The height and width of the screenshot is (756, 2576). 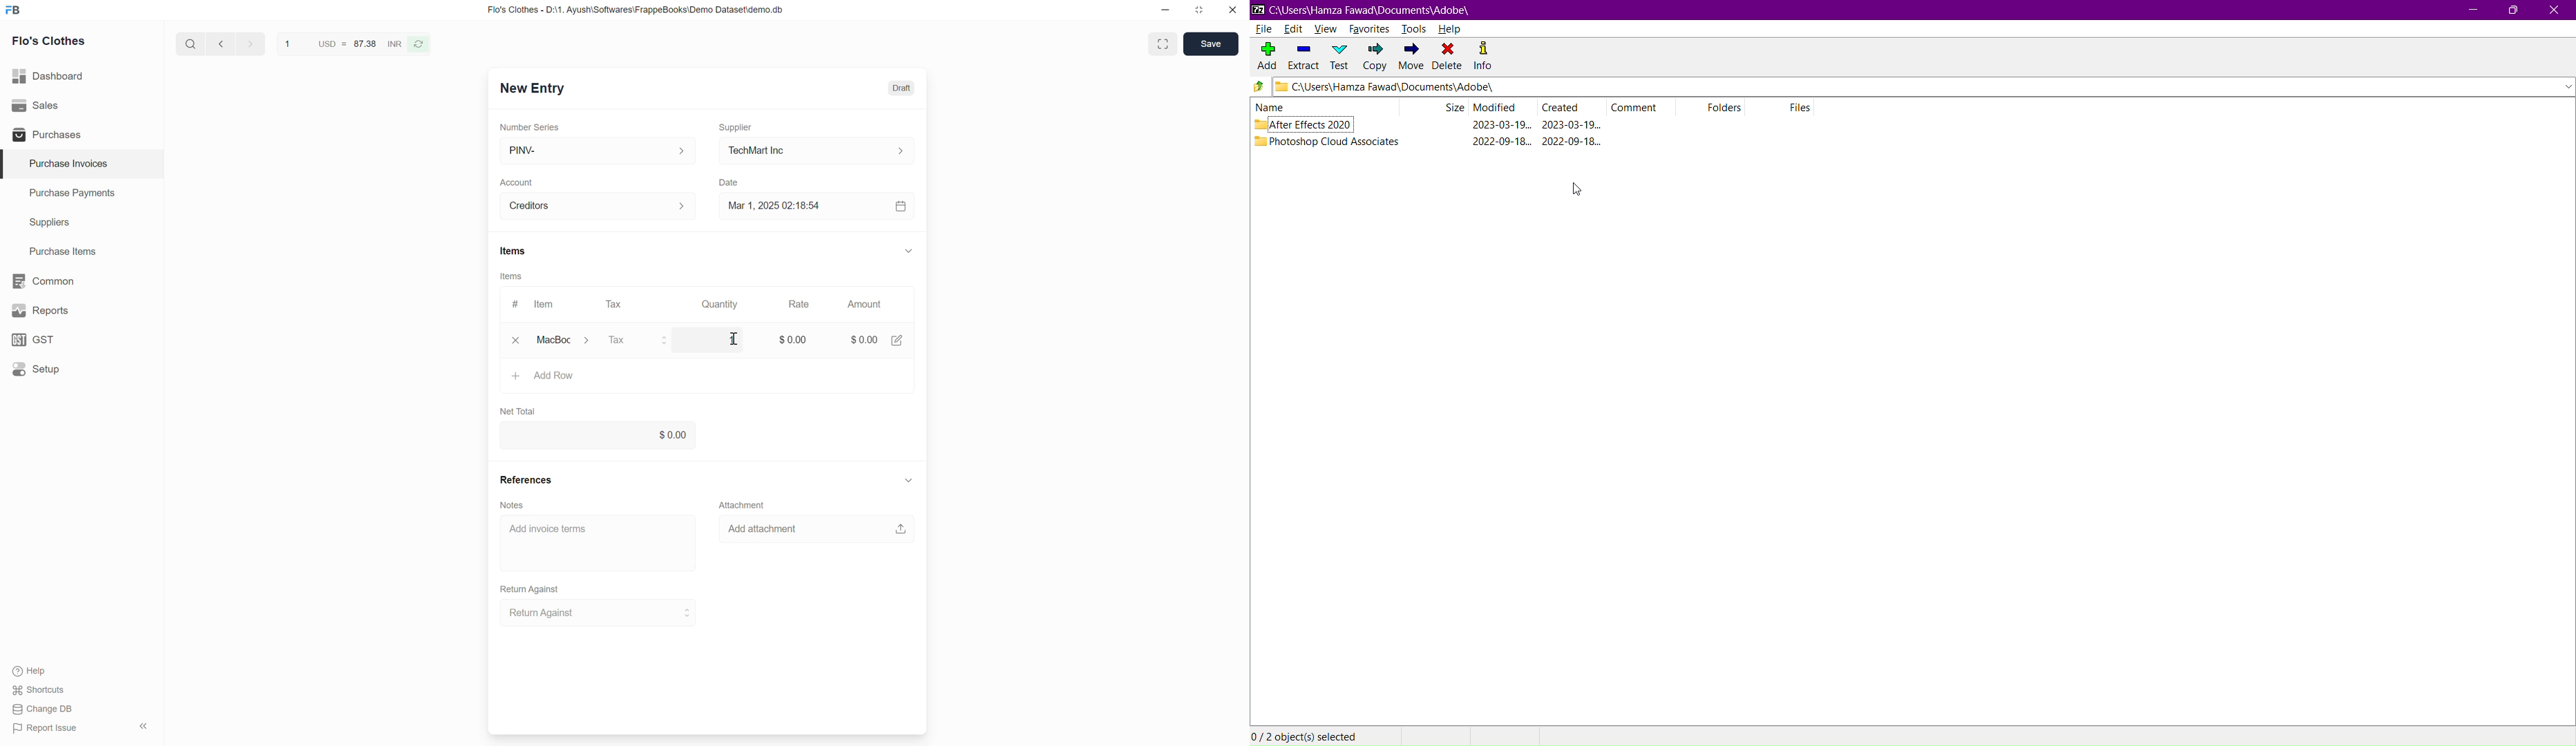 What do you see at coordinates (597, 151) in the screenshot?
I see `PINV-` at bounding box center [597, 151].